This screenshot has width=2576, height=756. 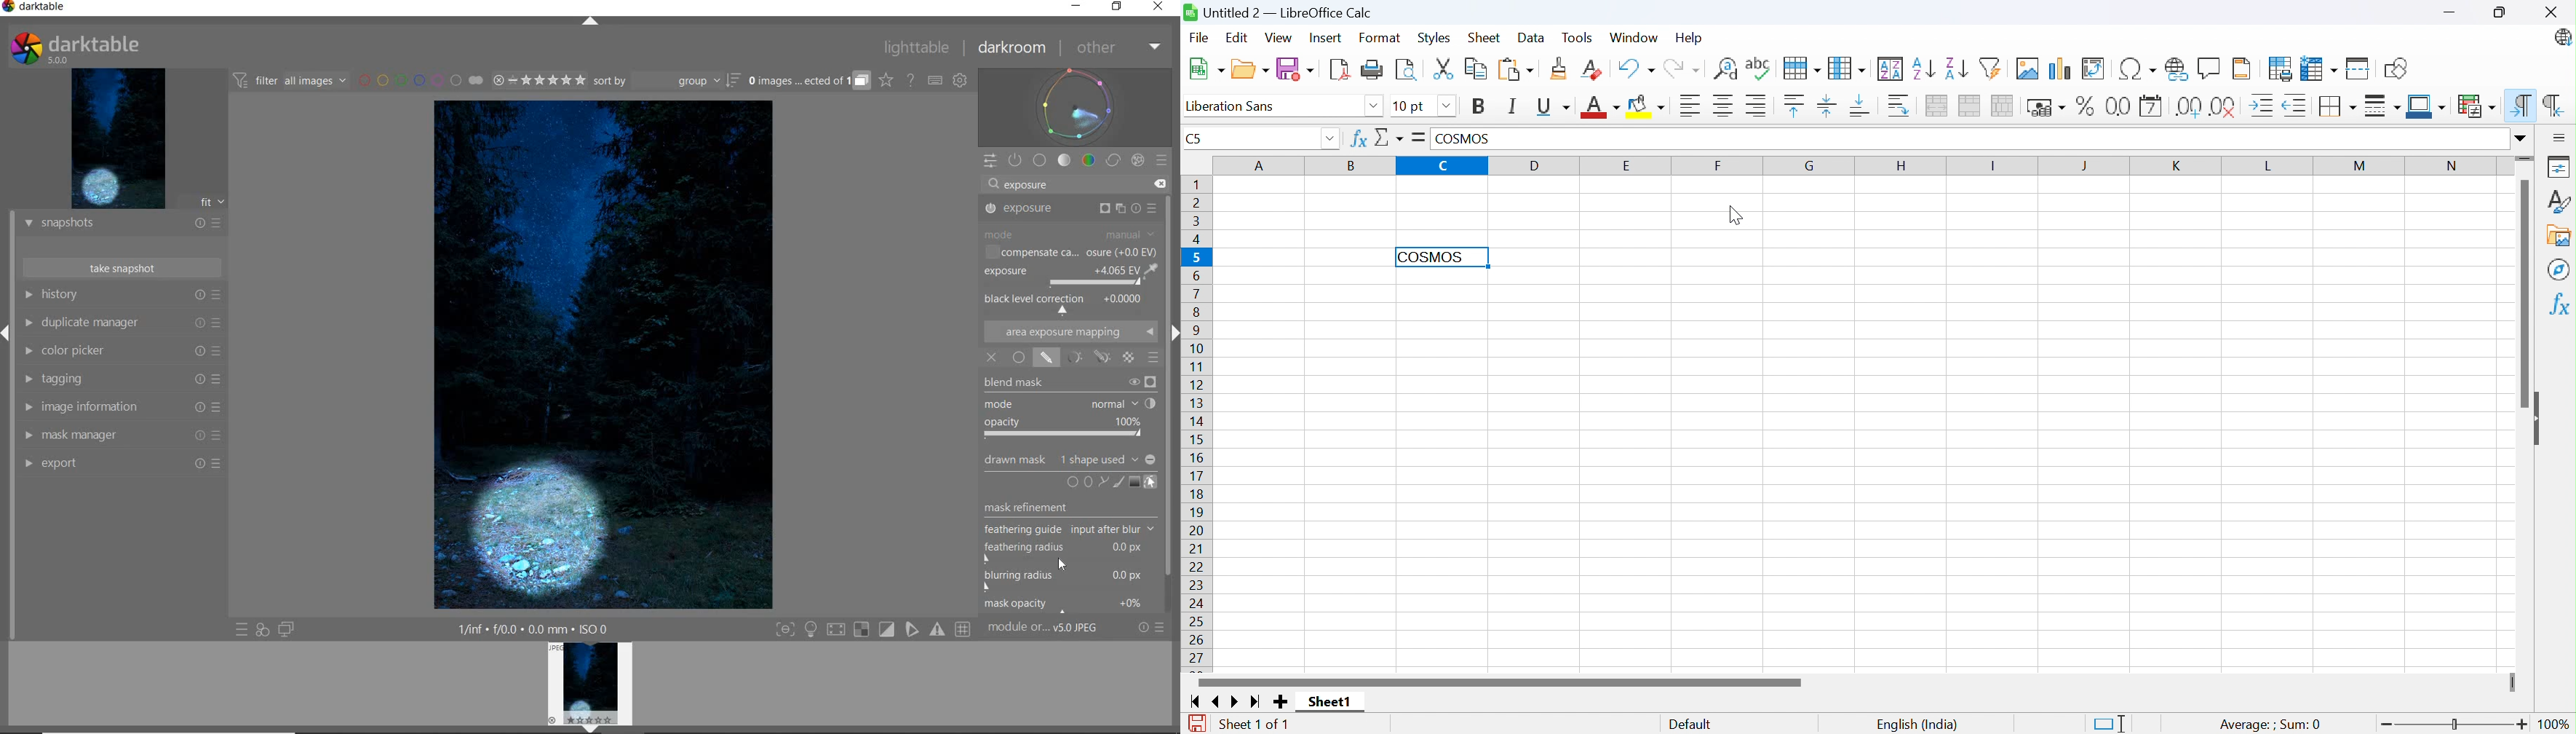 What do you see at coordinates (1800, 68) in the screenshot?
I see `Row` at bounding box center [1800, 68].